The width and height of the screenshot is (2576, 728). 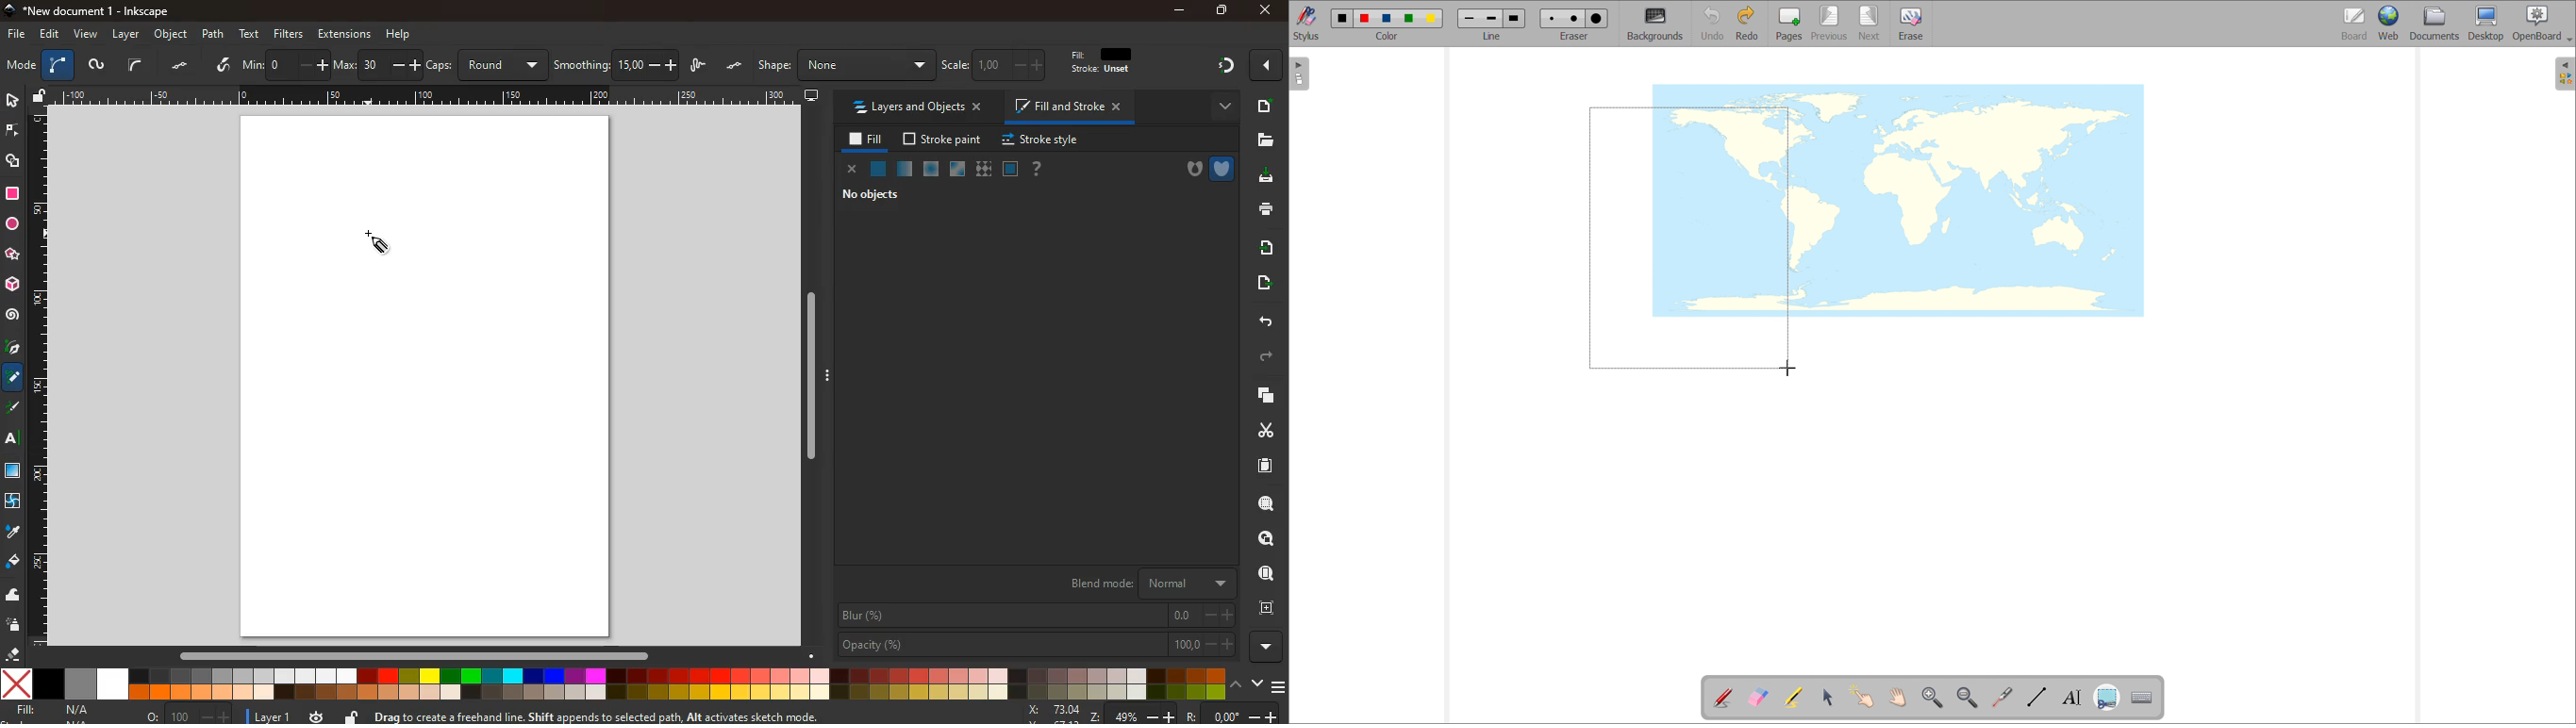 What do you see at coordinates (58, 66) in the screenshot?
I see `curve` at bounding box center [58, 66].